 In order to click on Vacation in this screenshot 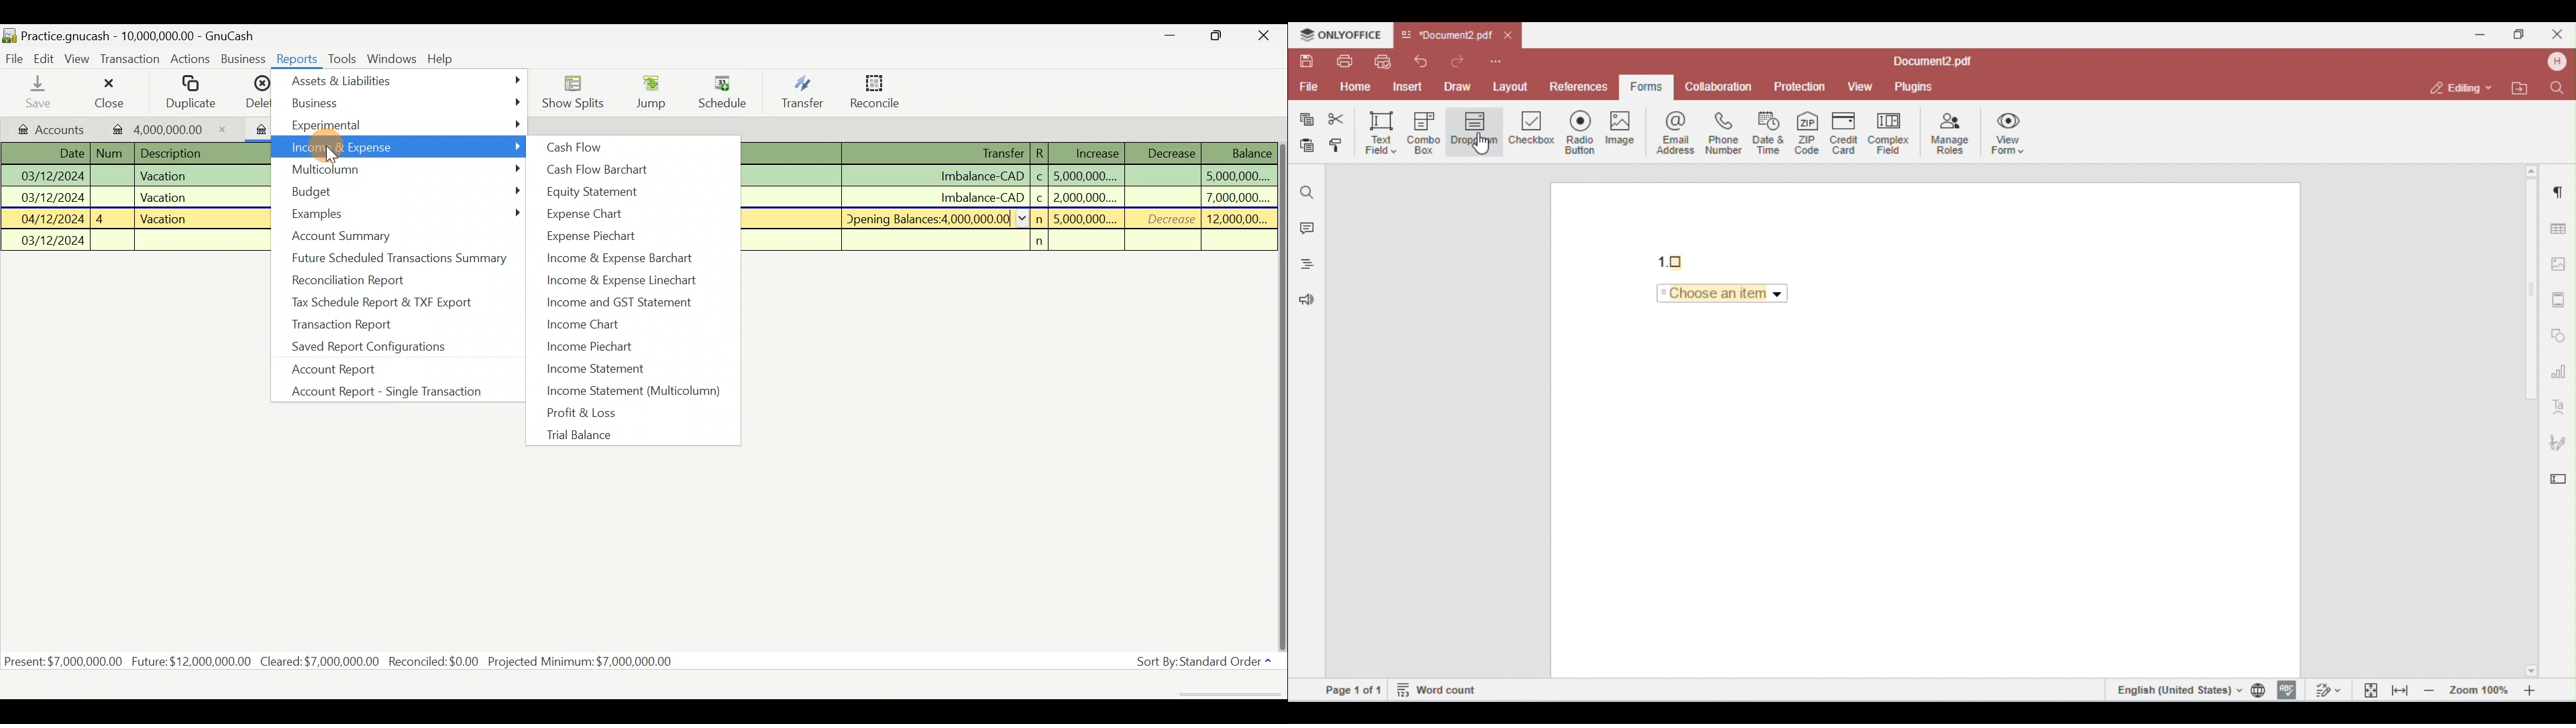, I will do `click(164, 175)`.